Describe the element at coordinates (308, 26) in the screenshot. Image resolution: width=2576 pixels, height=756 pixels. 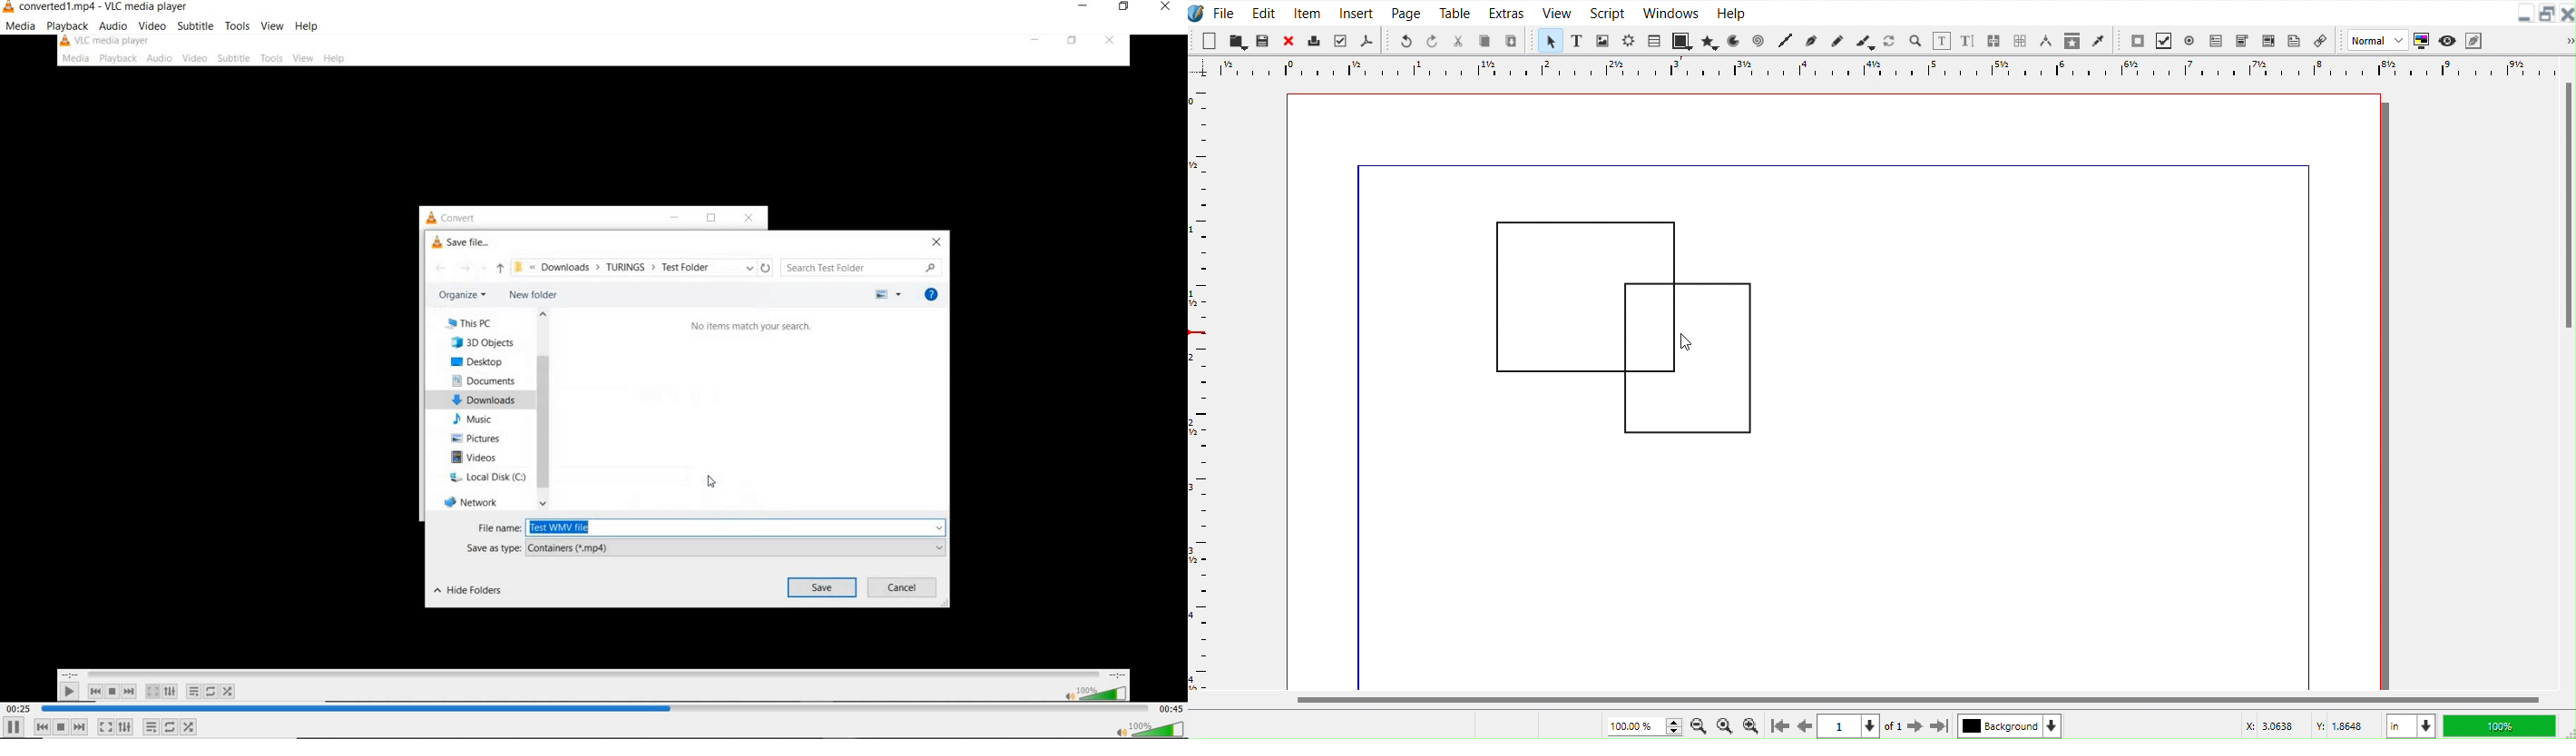
I see `help` at that location.